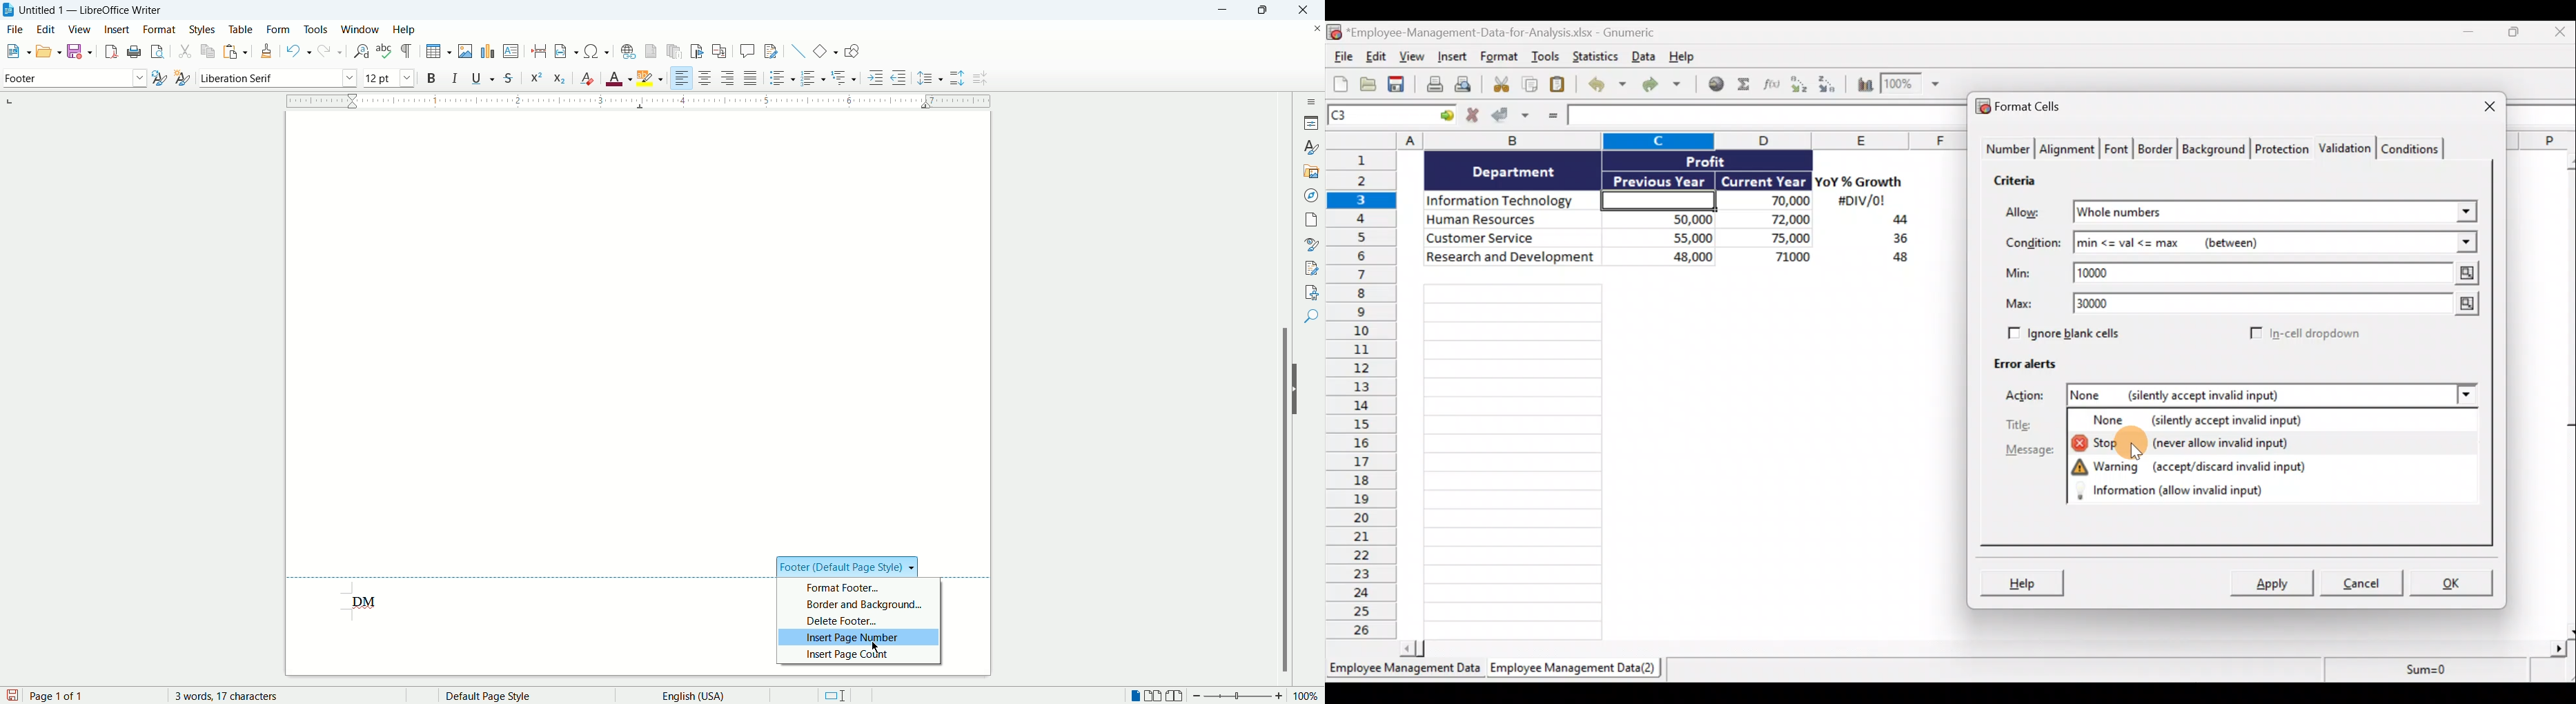 Image resolution: width=2576 pixels, height=728 pixels. Describe the element at coordinates (1307, 697) in the screenshot. I see `zoom percent` at that location.